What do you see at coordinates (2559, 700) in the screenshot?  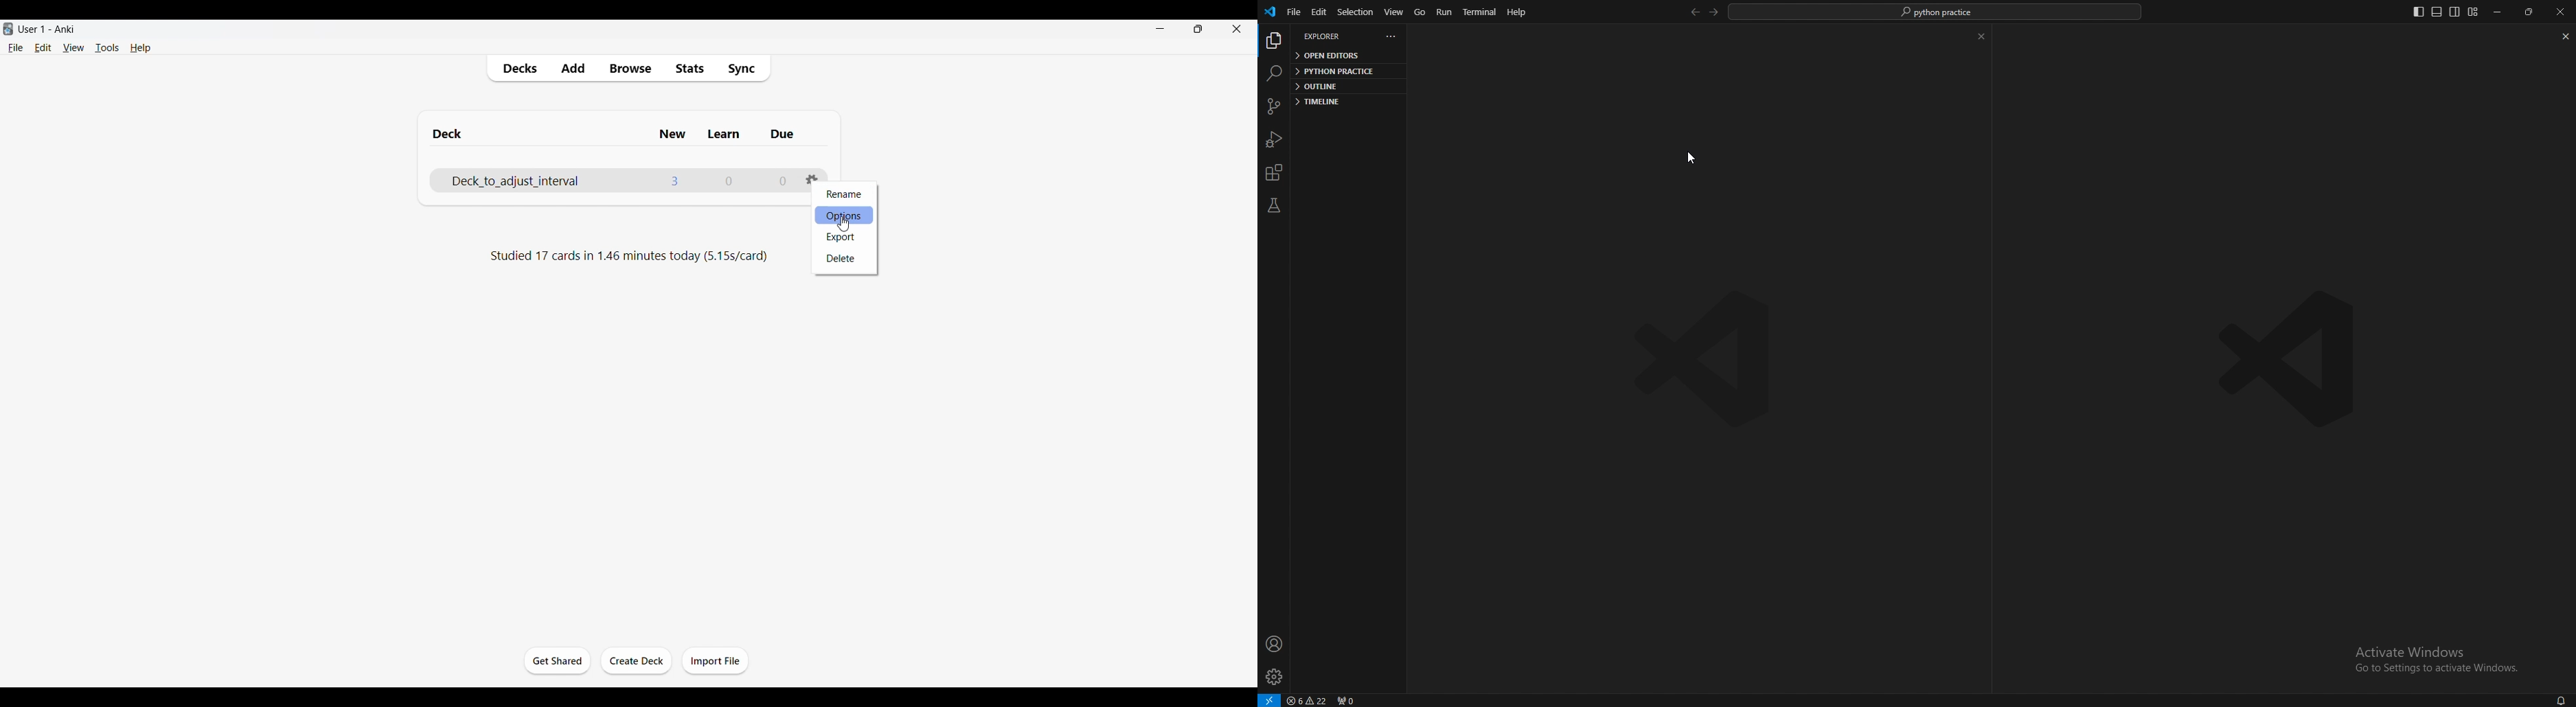 I see `notifications` at bounding box center [2559, 700].